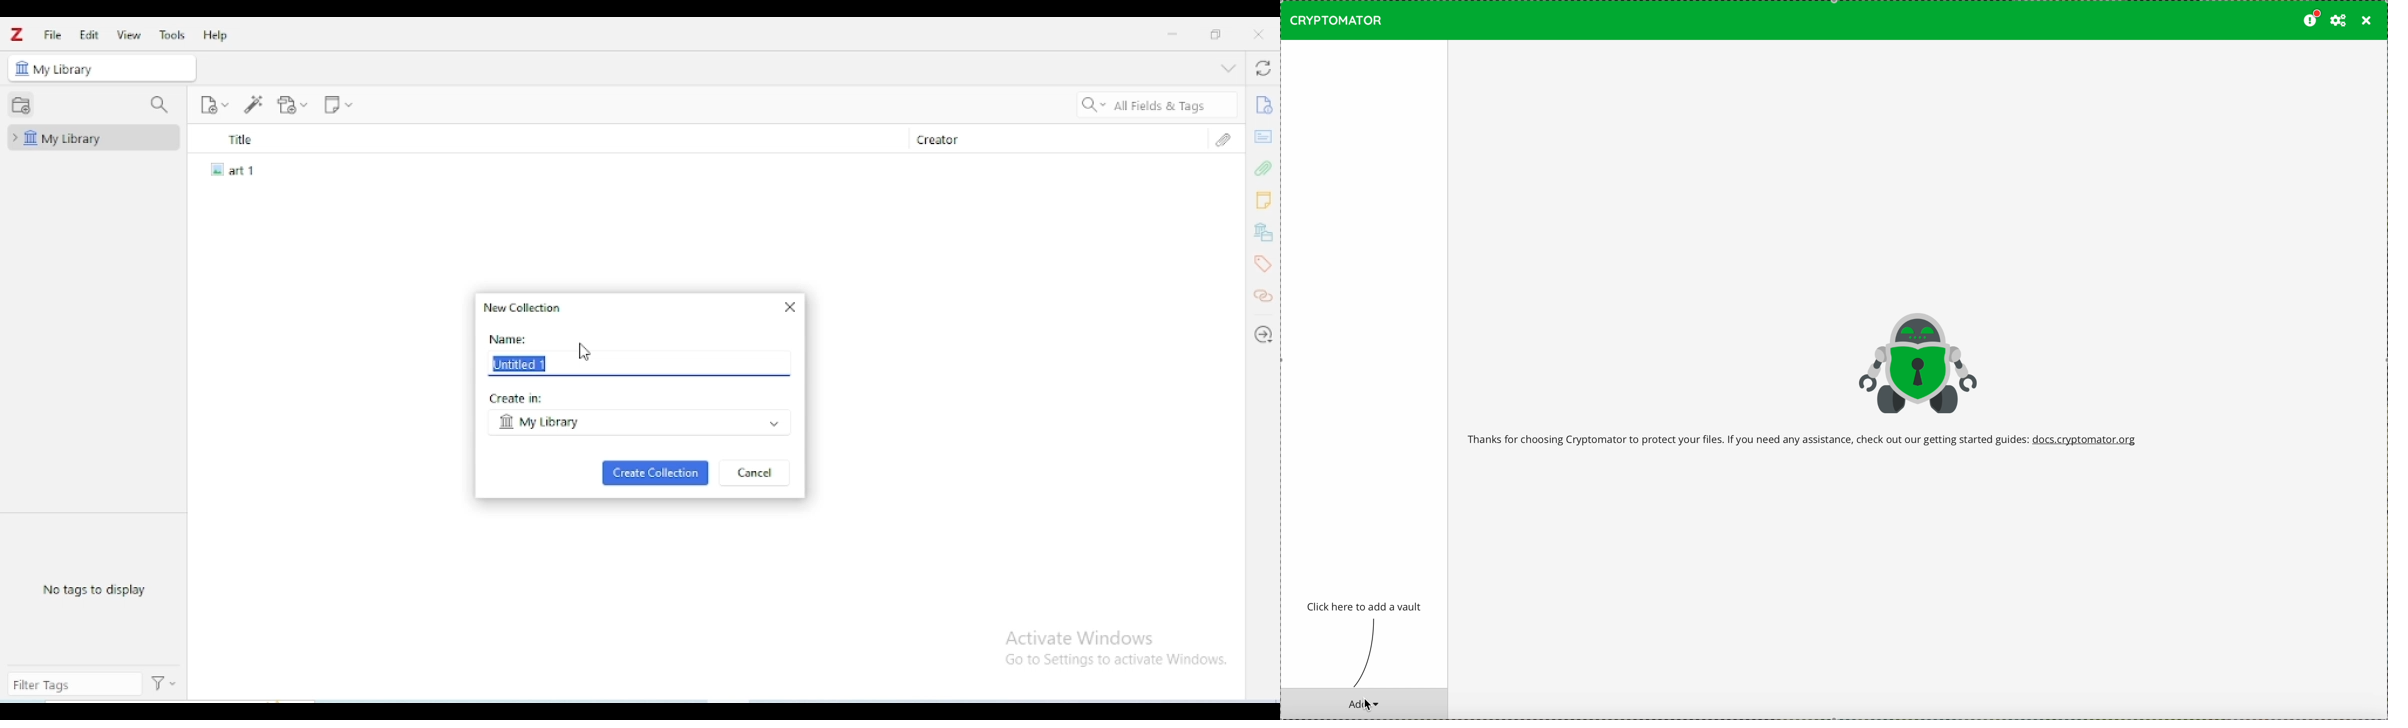  What do you see at coordinates (214, 104) in the screenshot?
I see `new item` at bounding box center [214, 104].